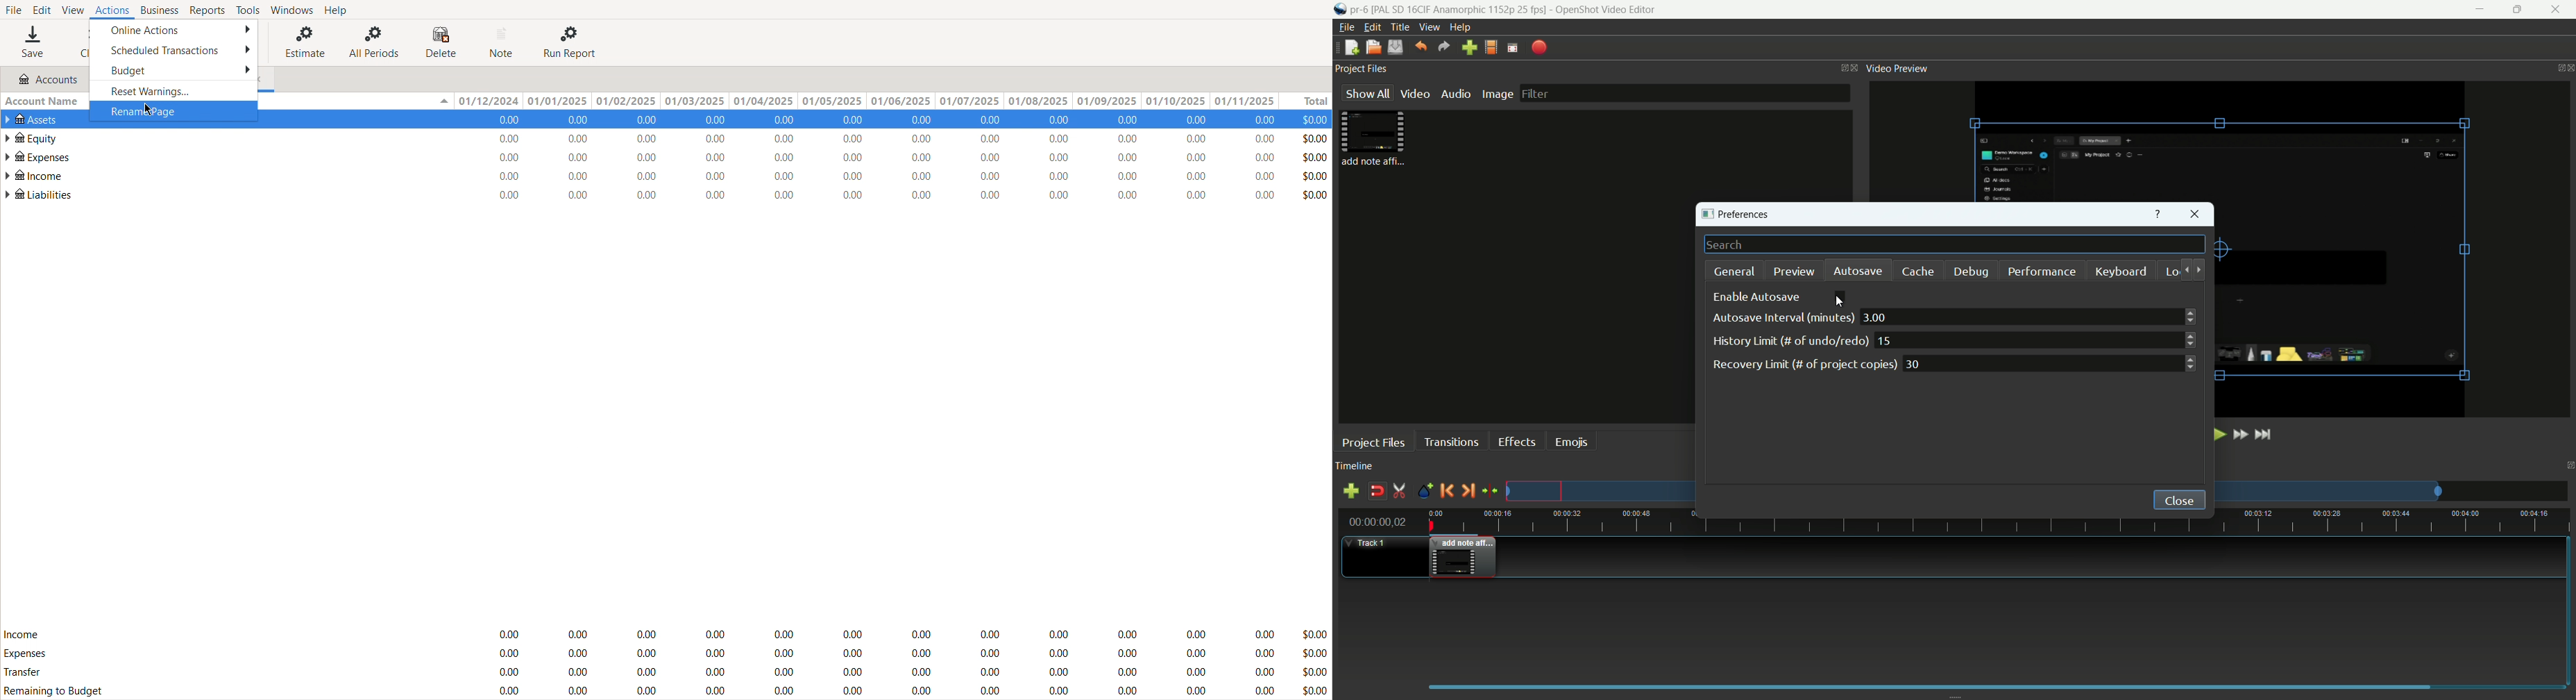  I want to click on enable autosave, so click(1757, 298).